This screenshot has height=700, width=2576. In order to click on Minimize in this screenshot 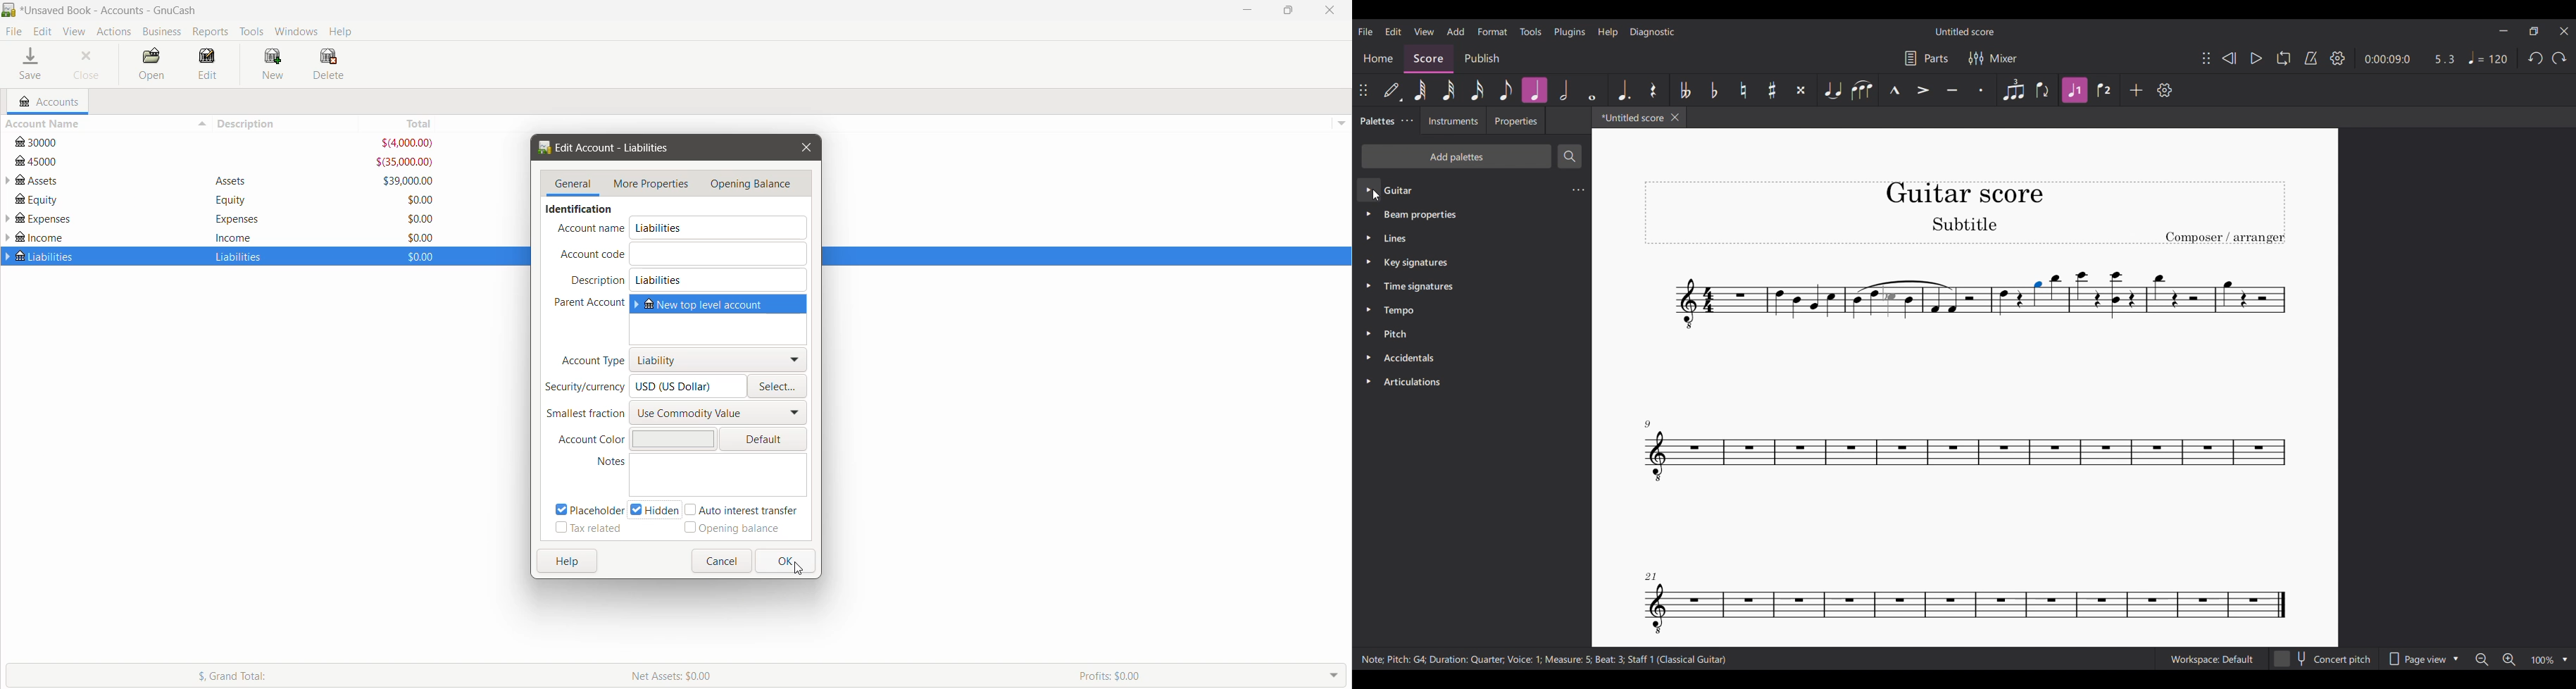, I will do `click(1248, 9)`.